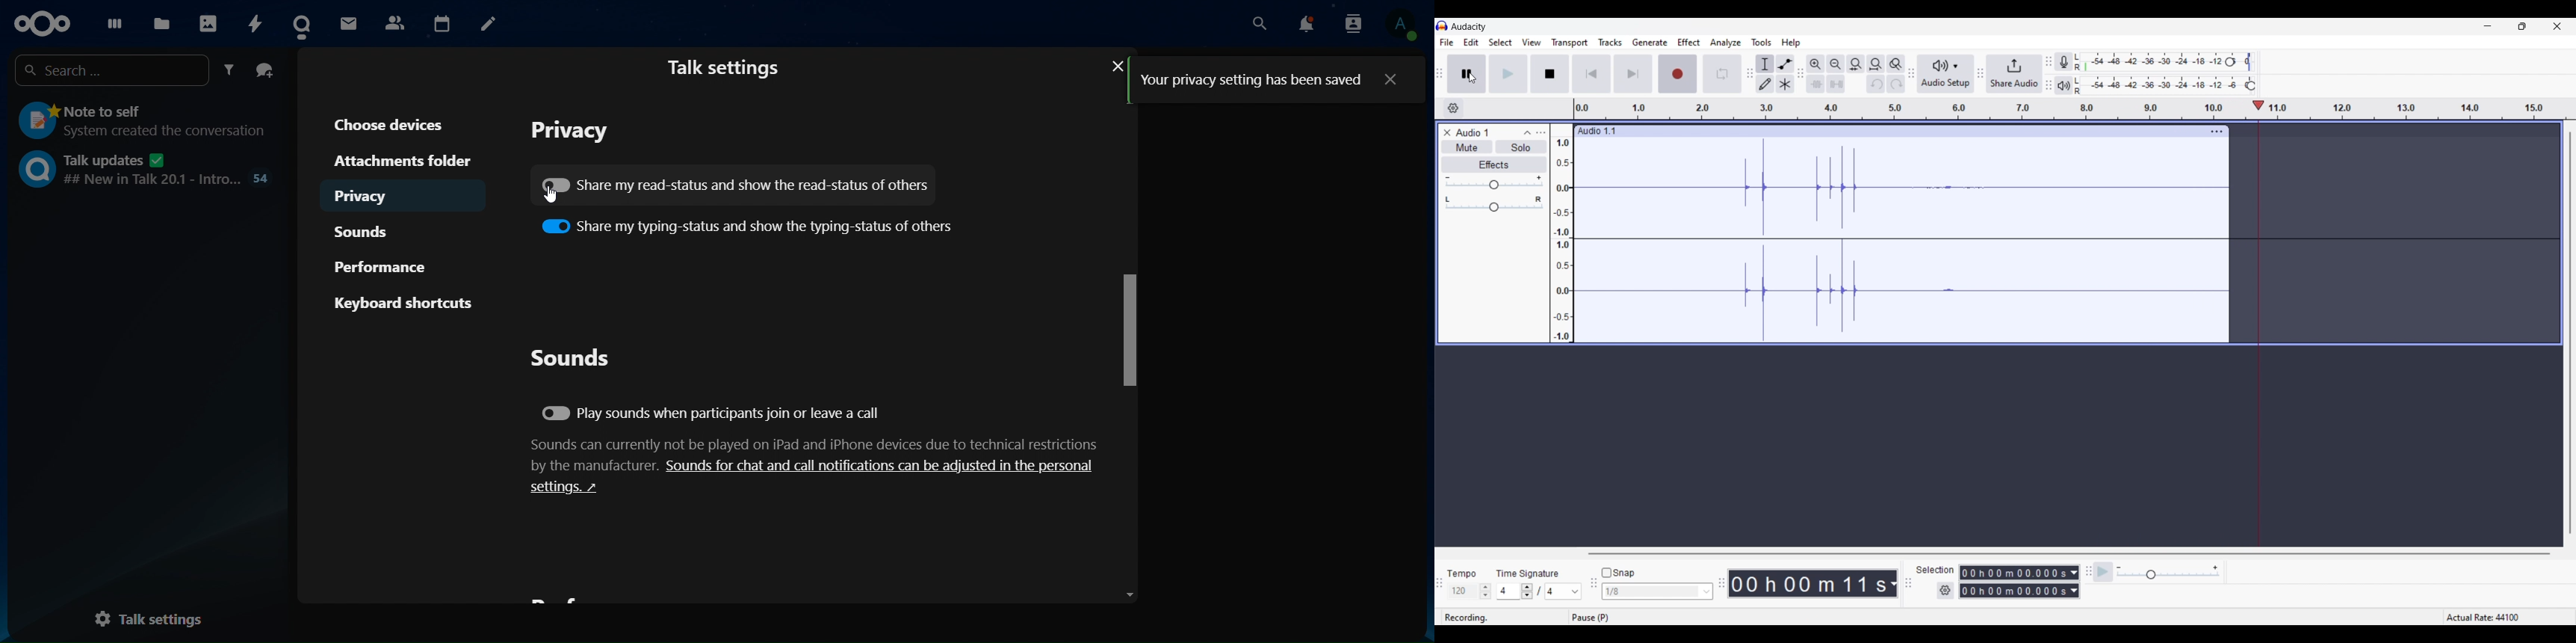  Describe the element at coordinates (1495, 208) in the screenshot. I see `Change Pan` at that location.